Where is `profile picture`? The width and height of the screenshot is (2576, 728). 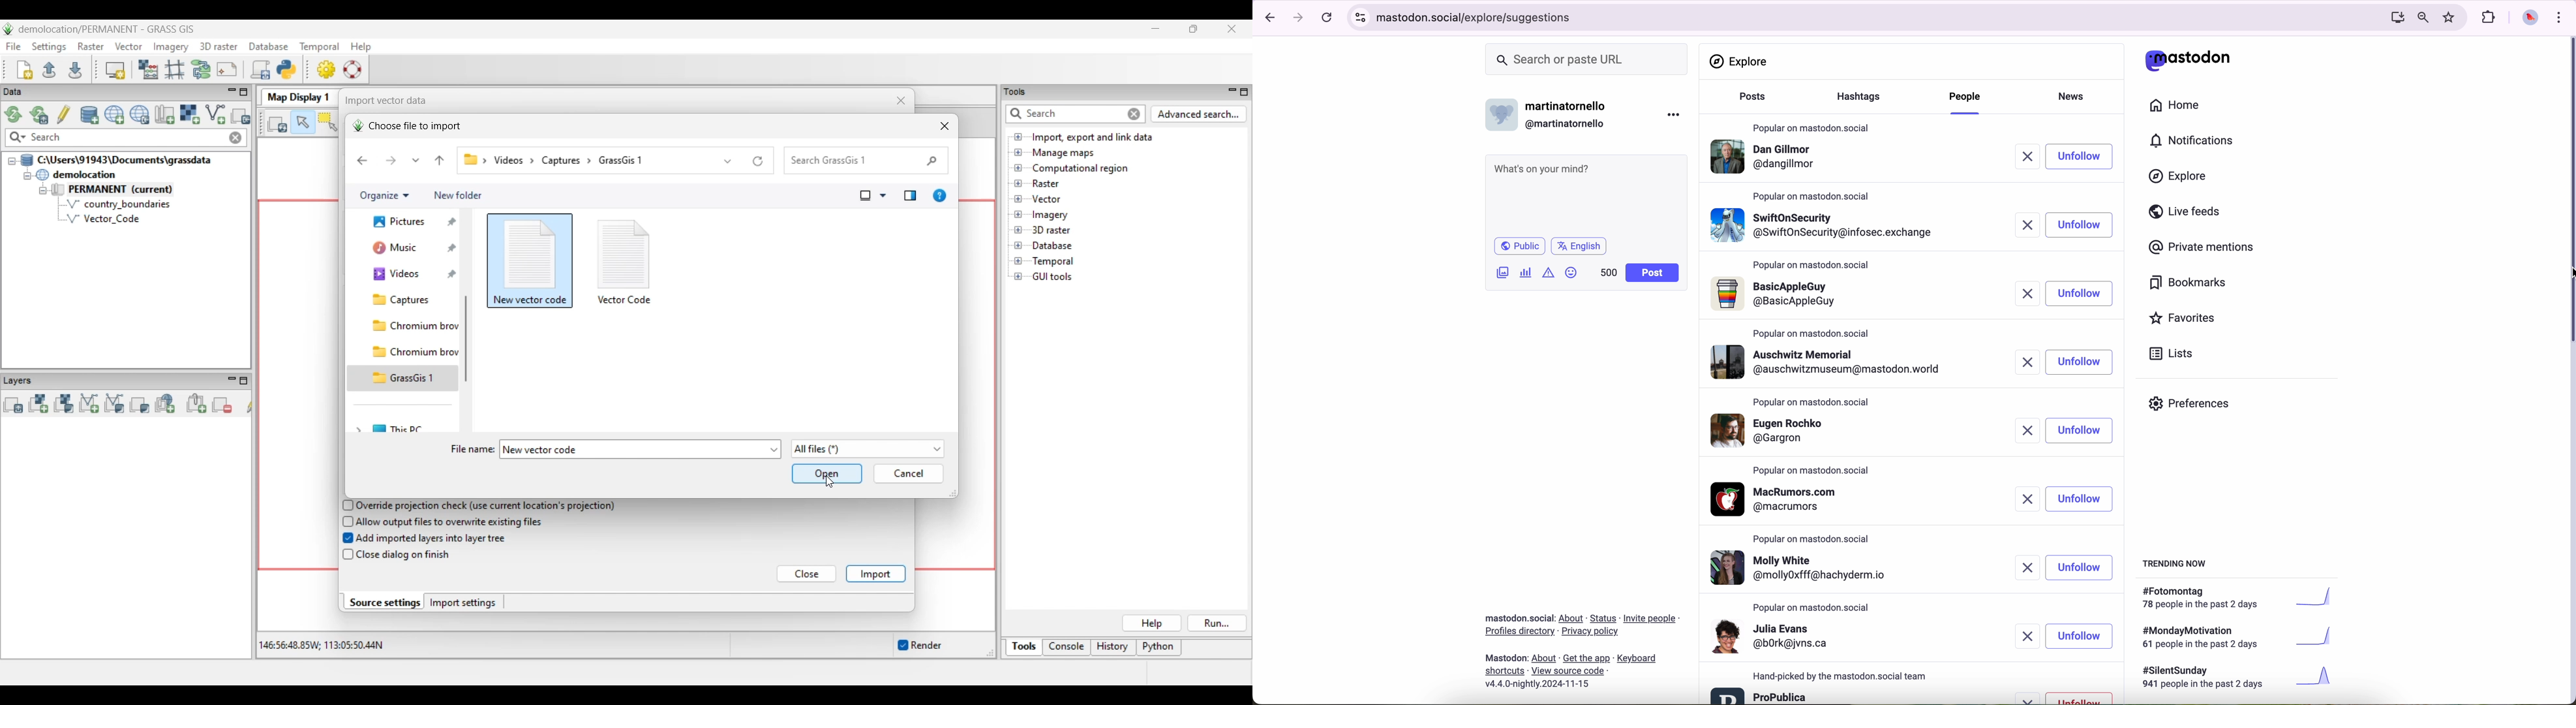 profile picture is located at coordinates (2527, 19).